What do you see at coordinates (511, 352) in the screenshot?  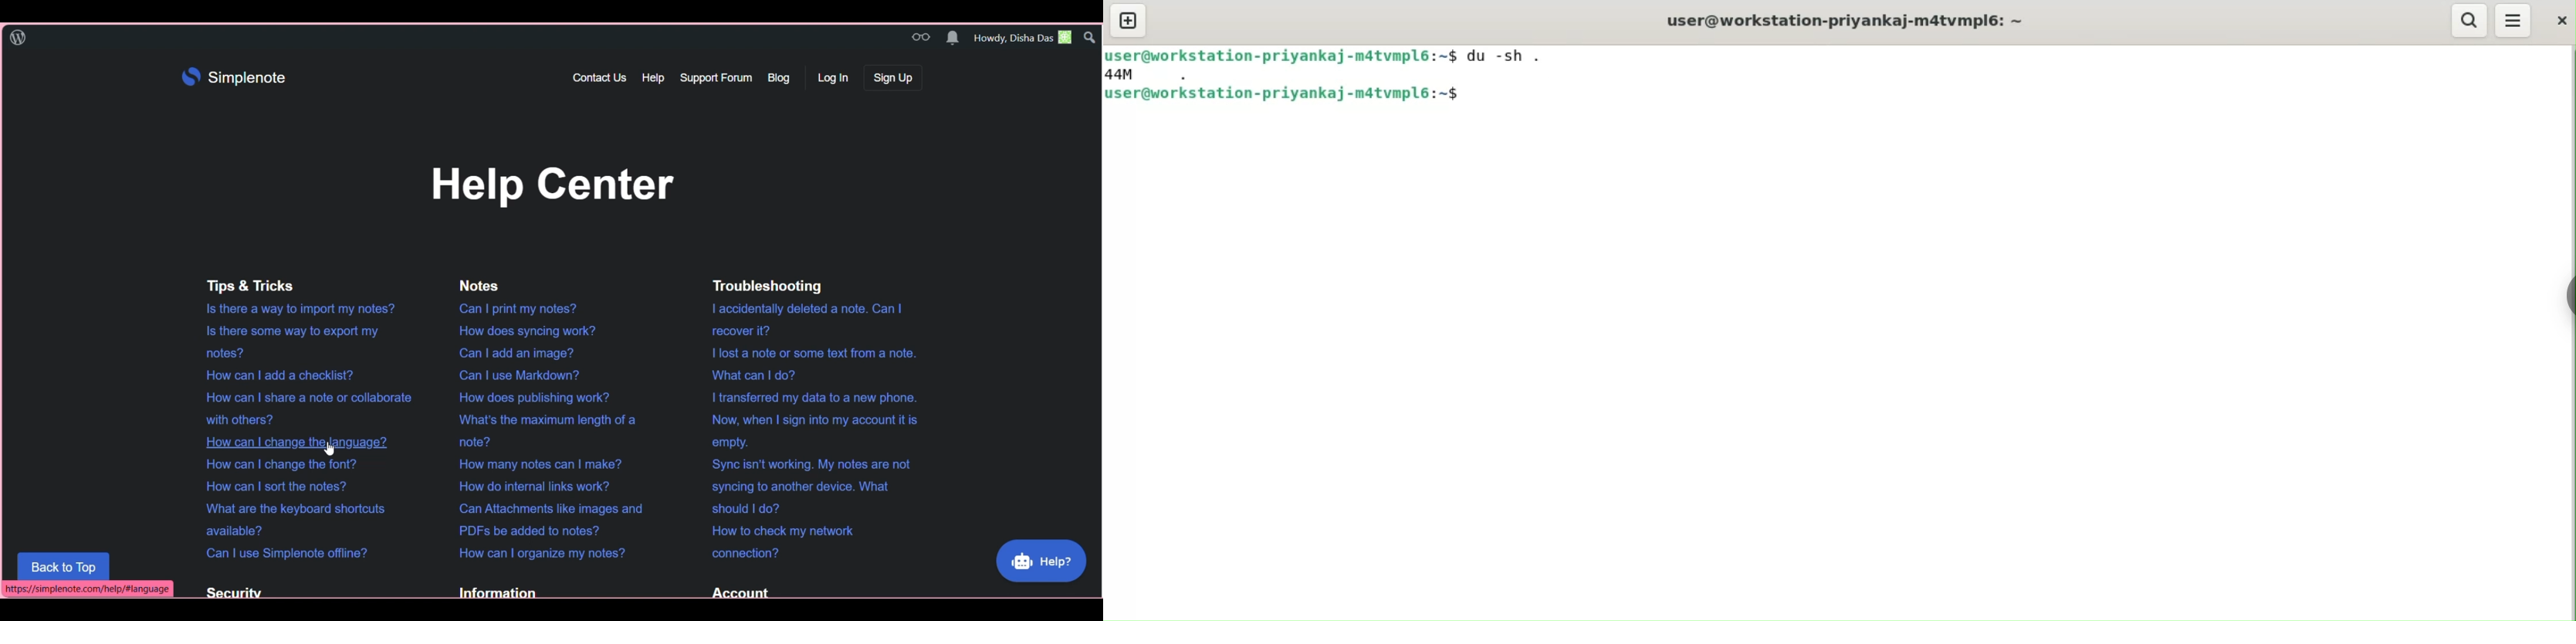 I see `Can | add an image?` at bounding box center [511, 352].